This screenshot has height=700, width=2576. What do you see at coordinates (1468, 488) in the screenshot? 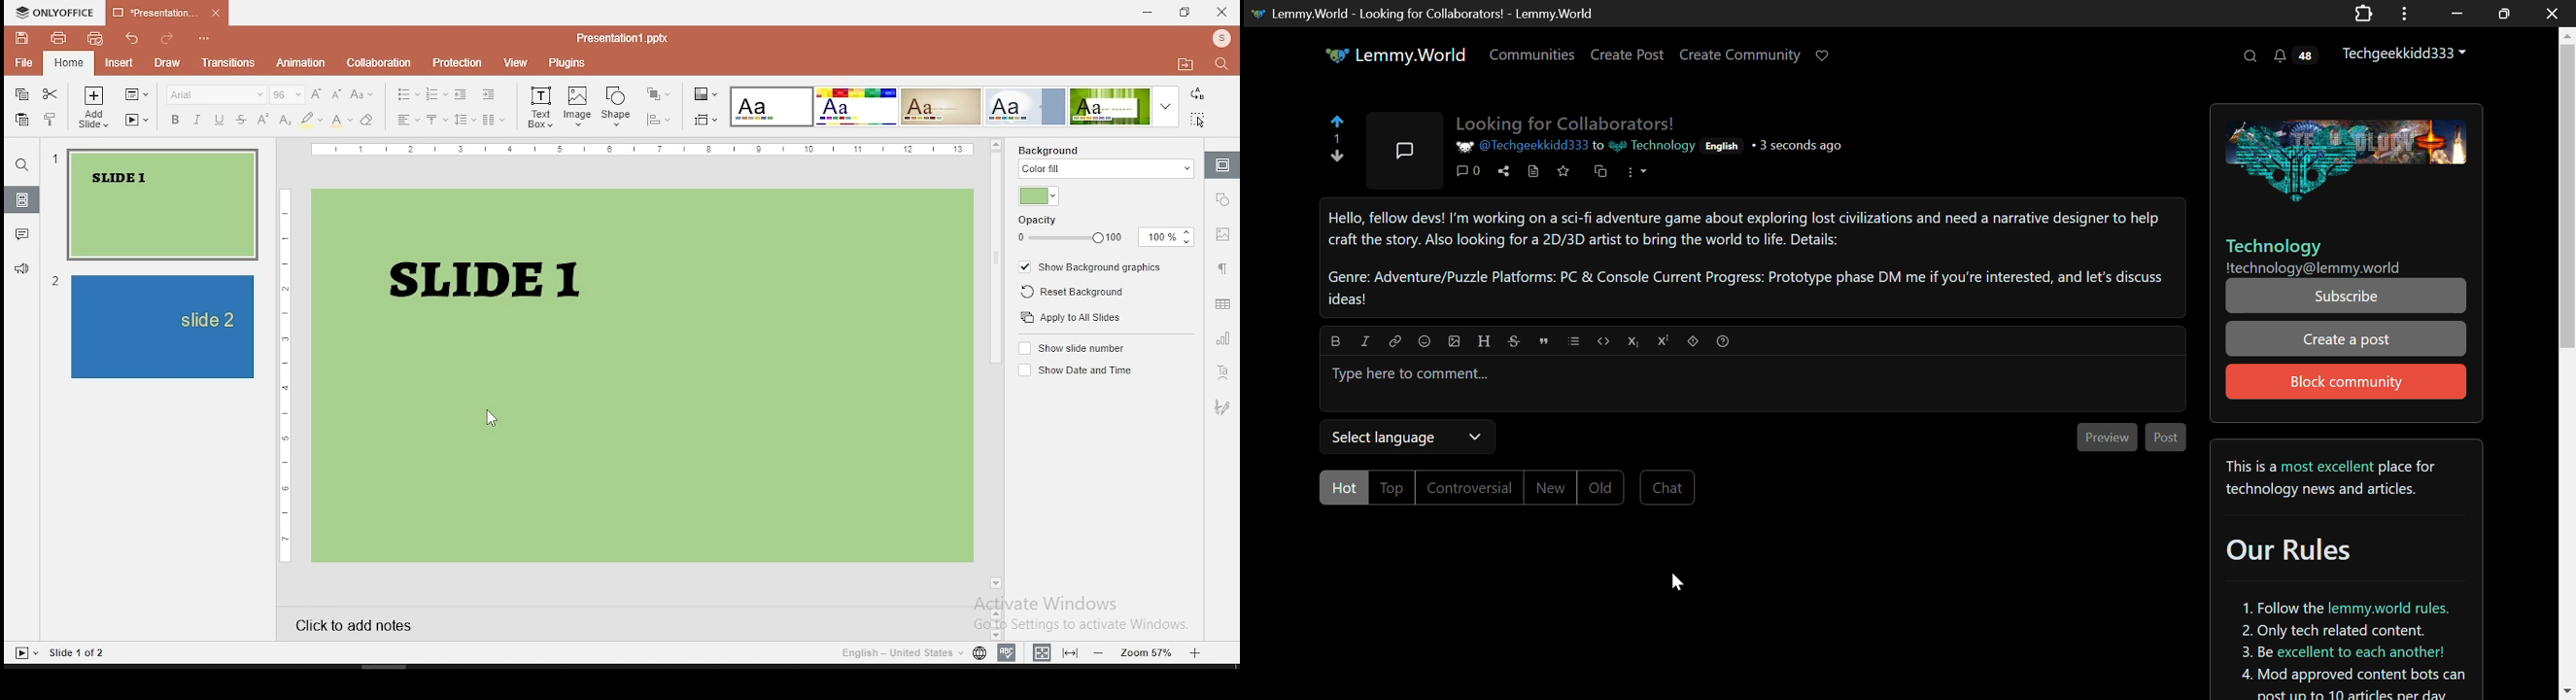
I see `Controversial` at bounding box center [1468, 488].